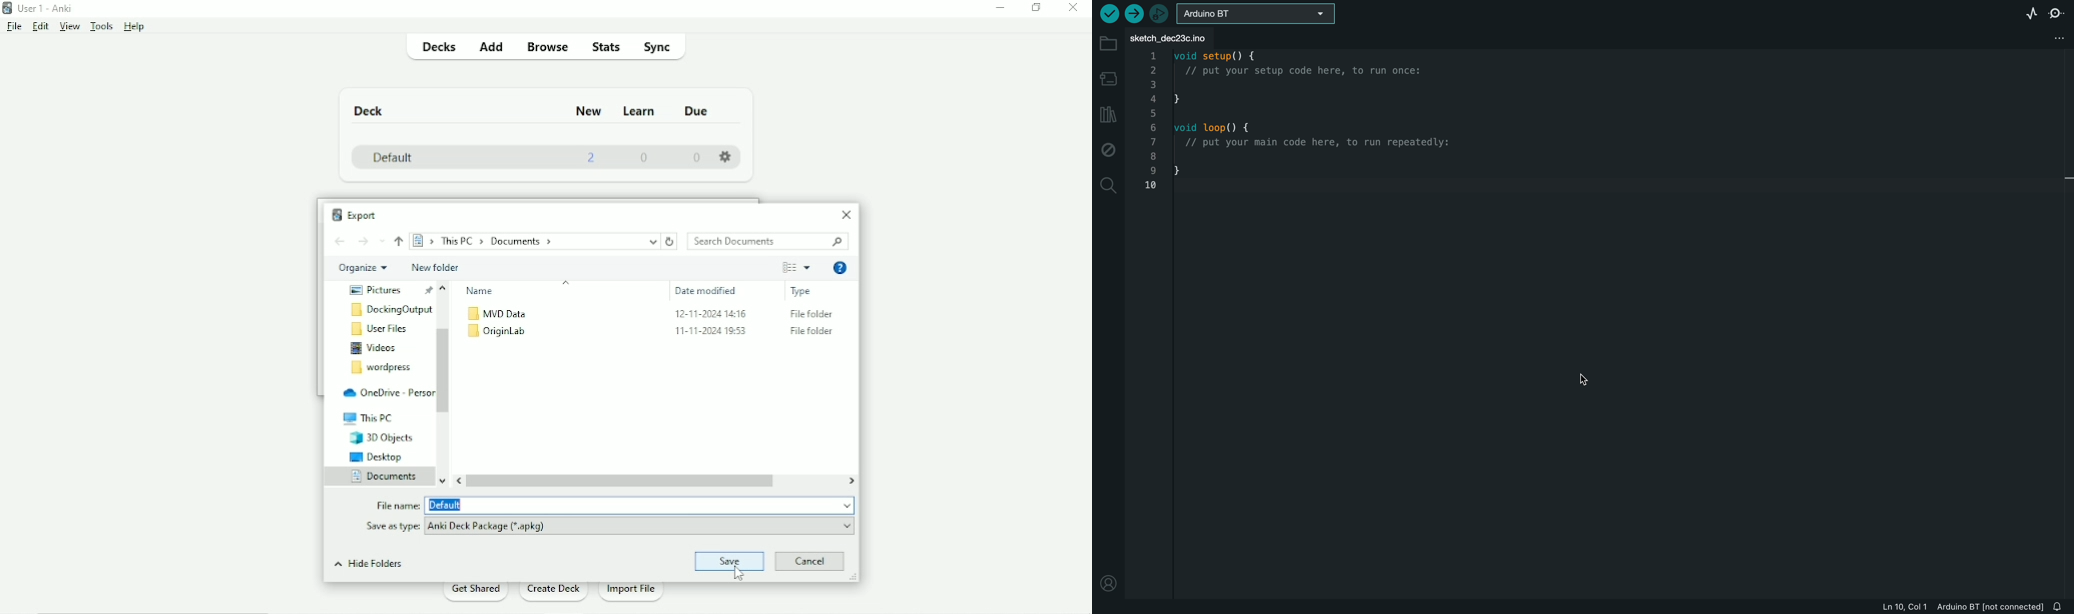 This screenshot has width=2100, height=616. What do you see at coordinates (386, 394) in the screenshot?
I see `OneDrive-Personal` at bounding box center [386, 394].